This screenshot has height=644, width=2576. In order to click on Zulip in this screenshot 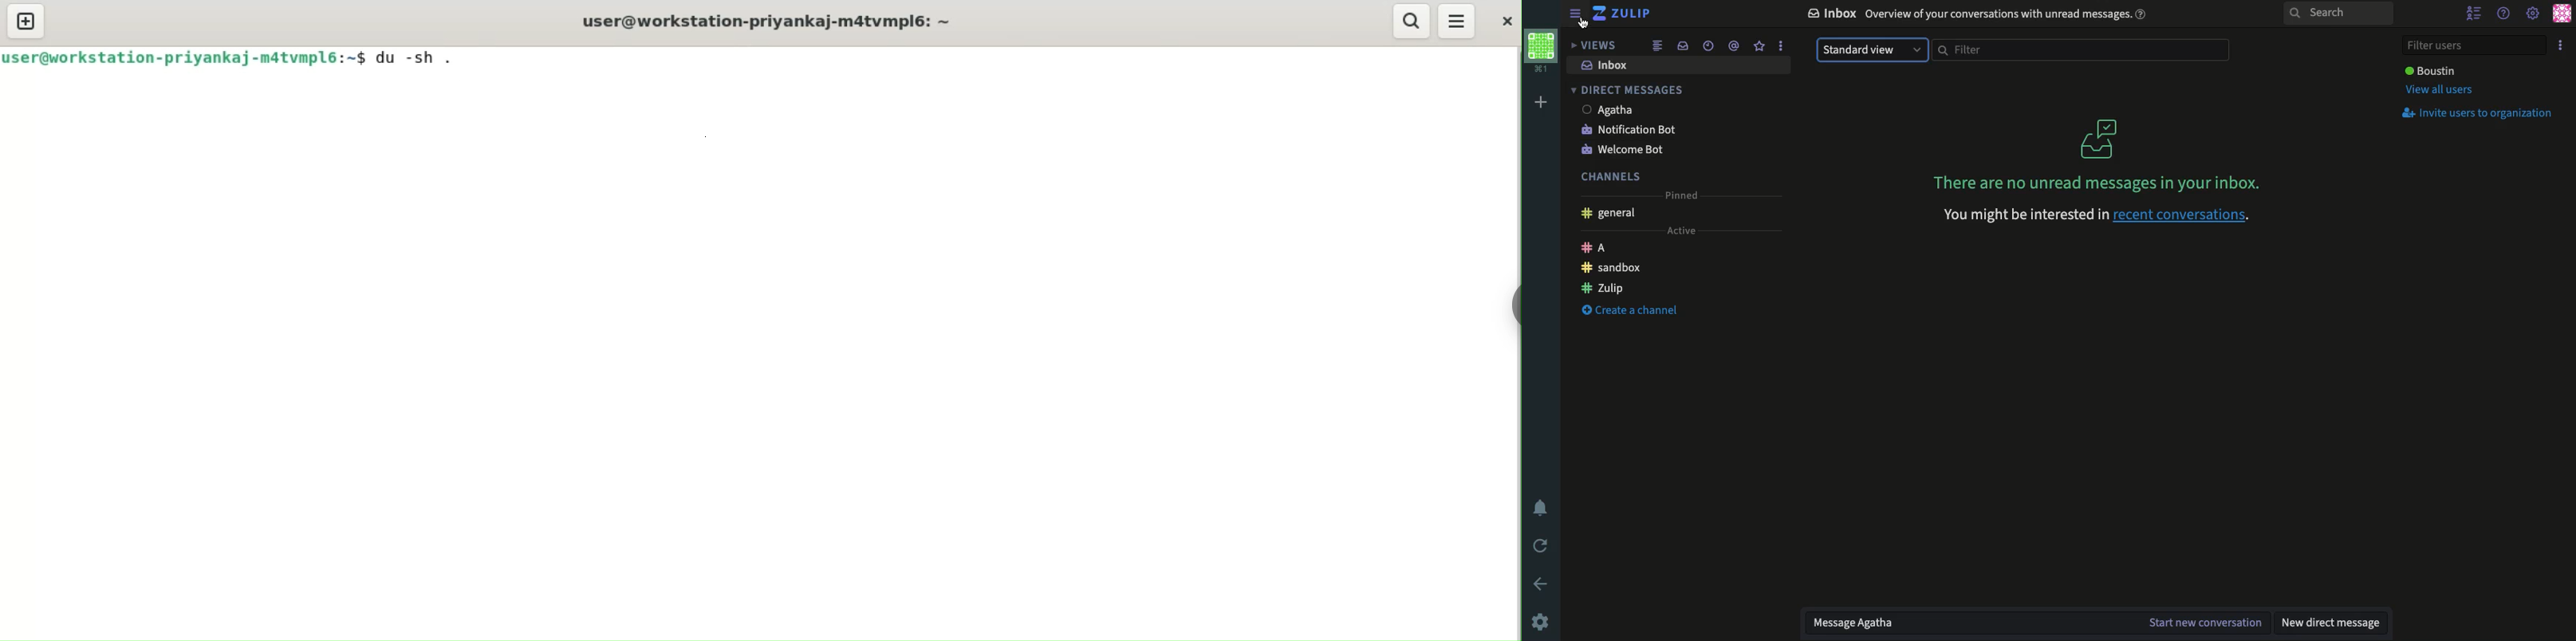, I will do `click(1602, 287)`.